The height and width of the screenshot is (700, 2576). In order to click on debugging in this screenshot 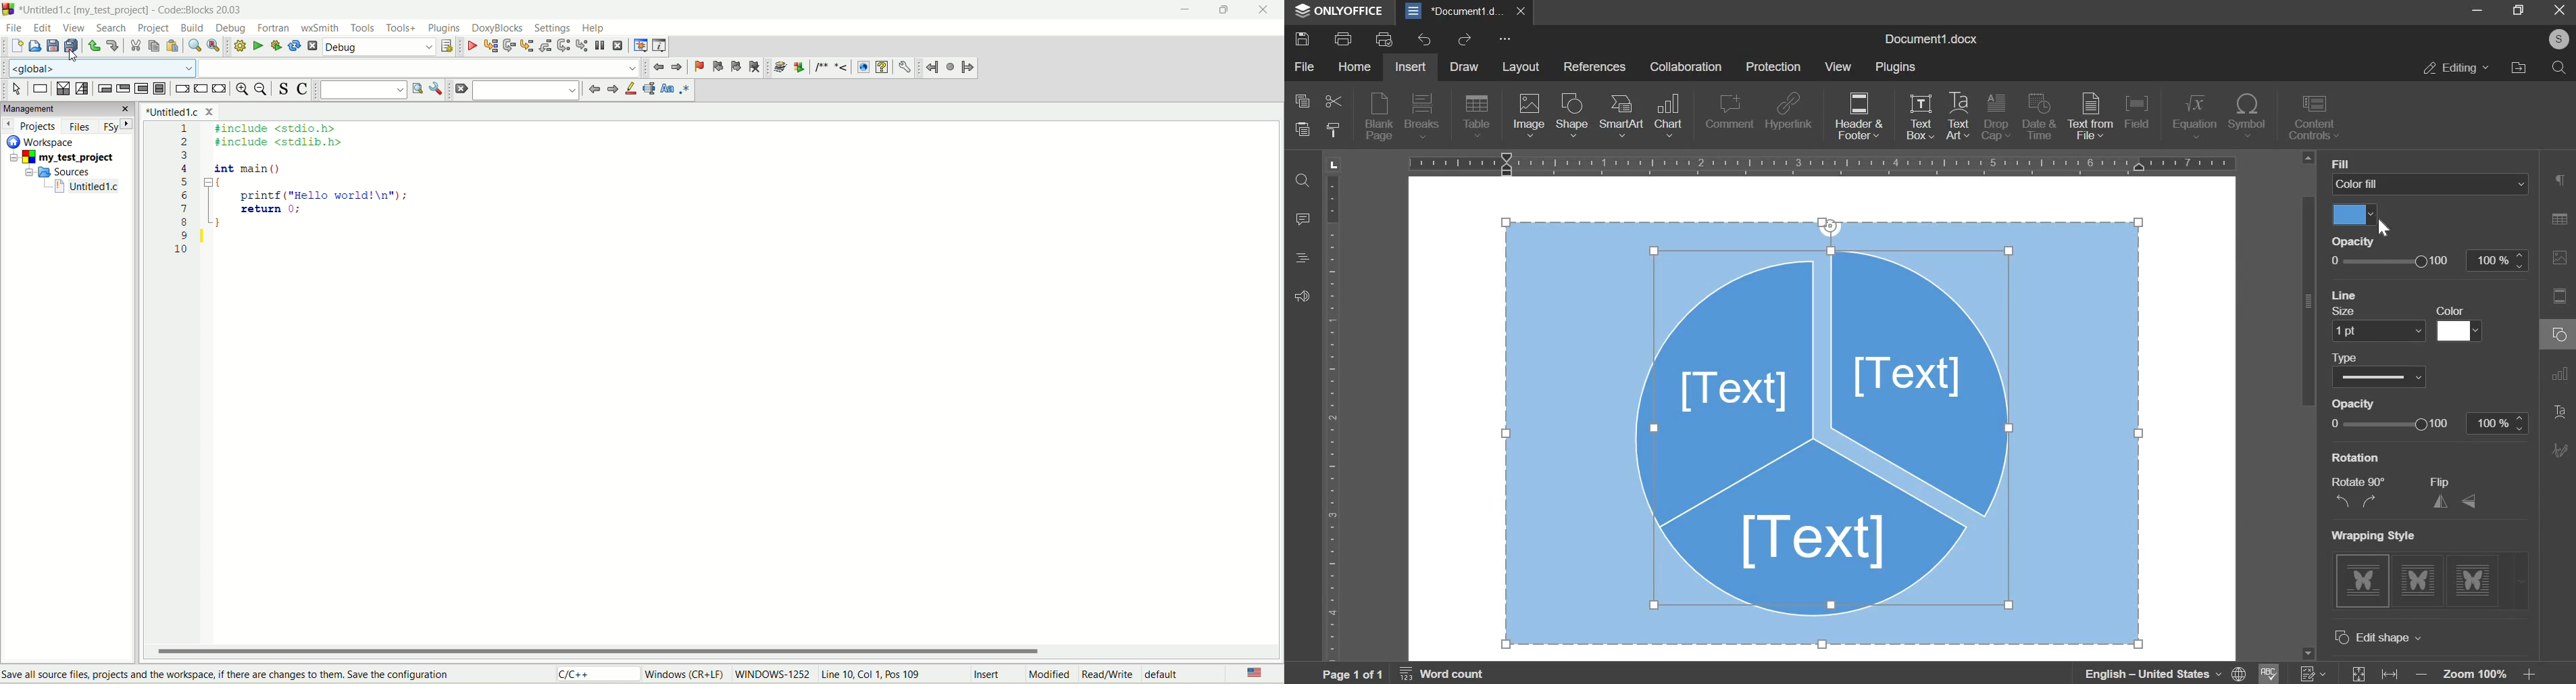, I will do `click(640, 46)`.